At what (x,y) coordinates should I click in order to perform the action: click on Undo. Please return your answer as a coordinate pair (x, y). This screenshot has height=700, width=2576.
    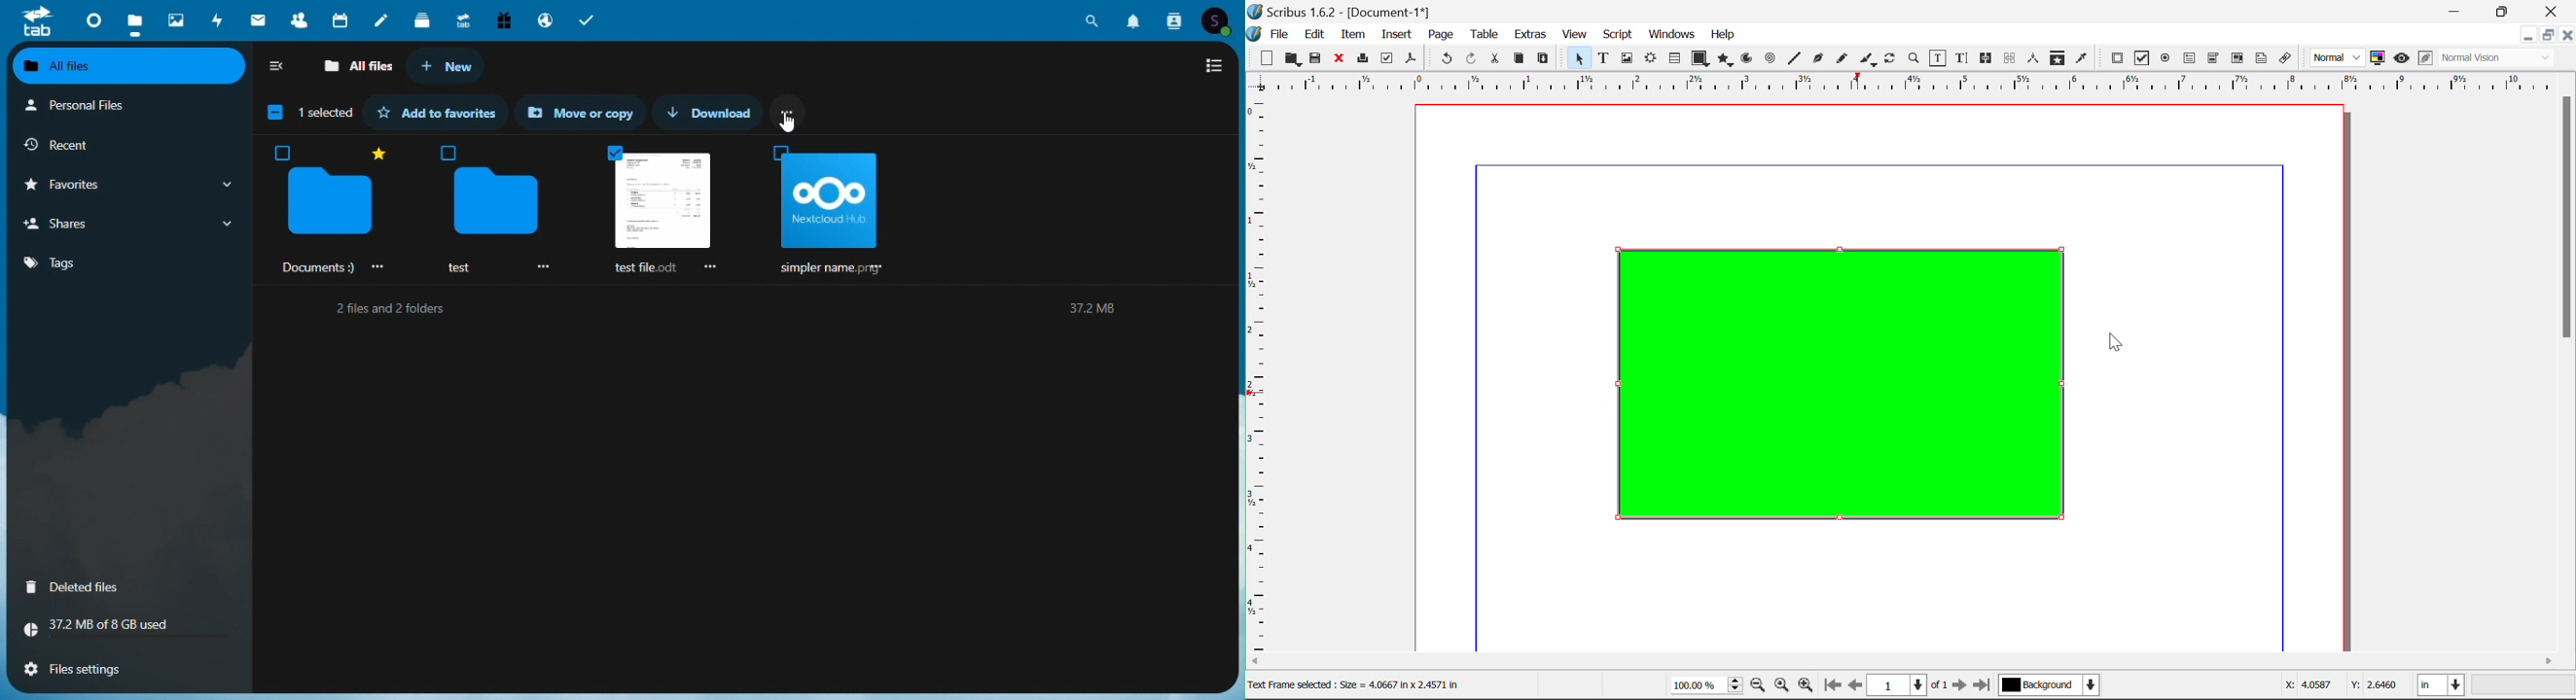
    Looking at the image, I should click on (1444, 59).